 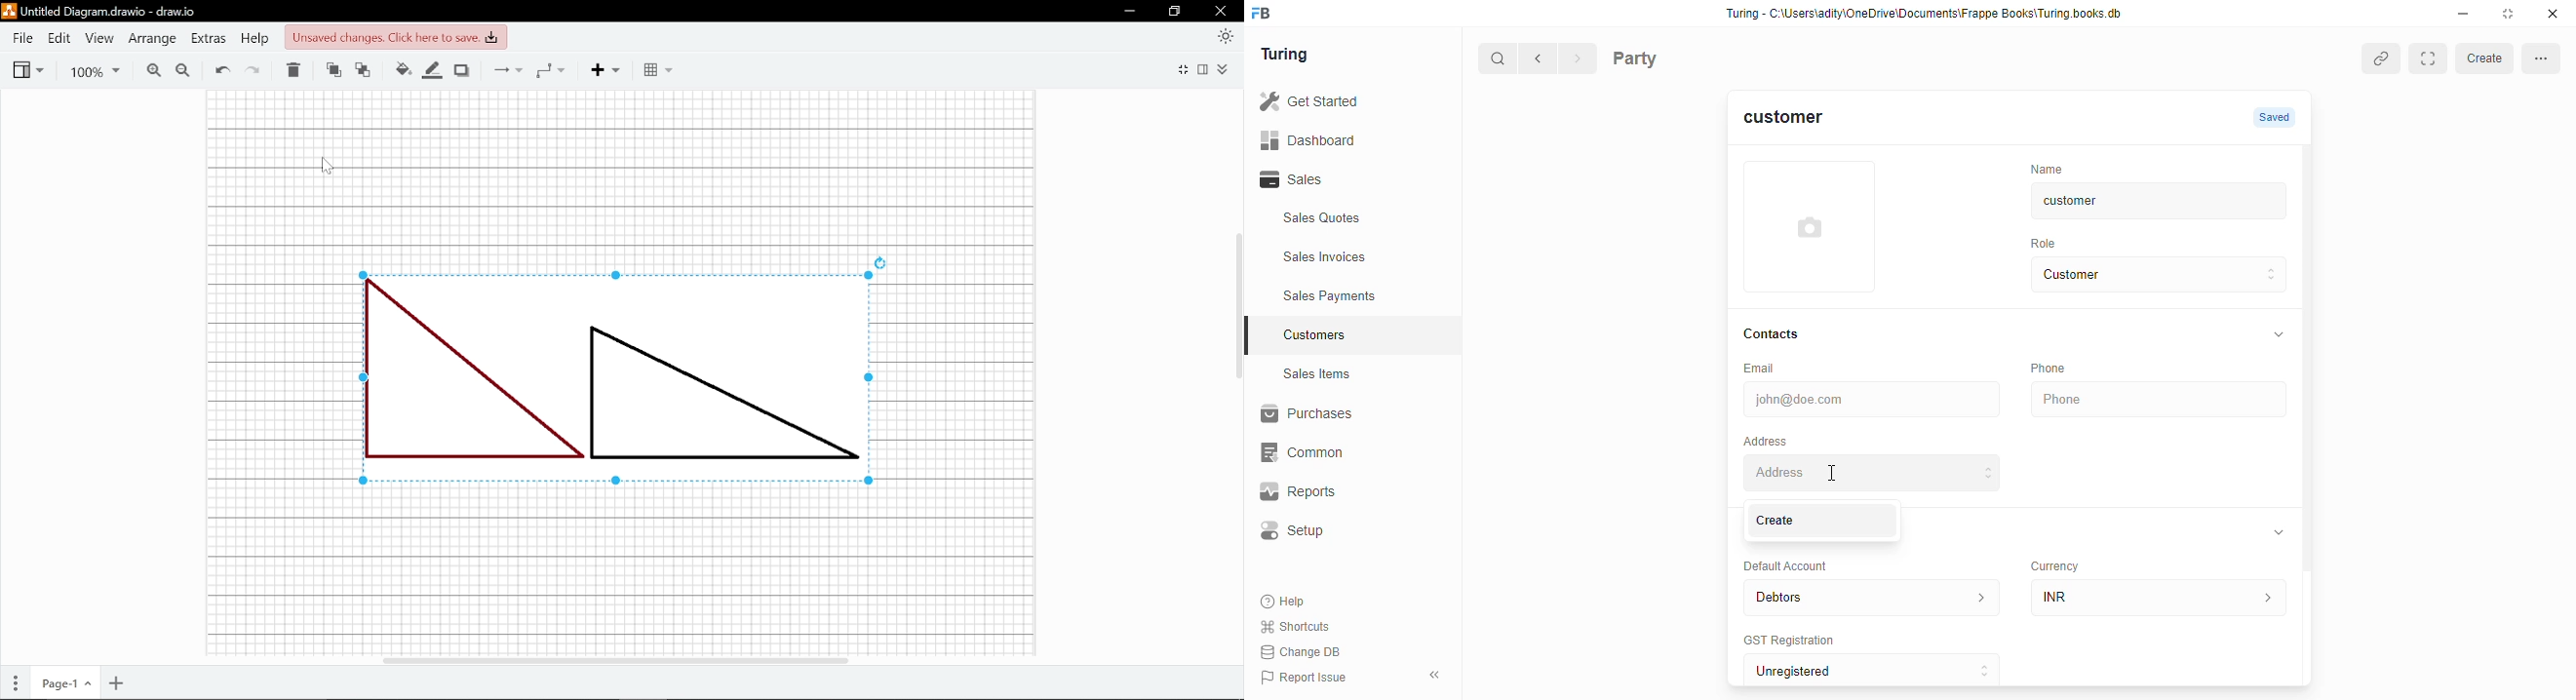 What do you see at coordinates (2157, 400) in the screenshot?
I see `Phone` at bounding box center [2157, 400].